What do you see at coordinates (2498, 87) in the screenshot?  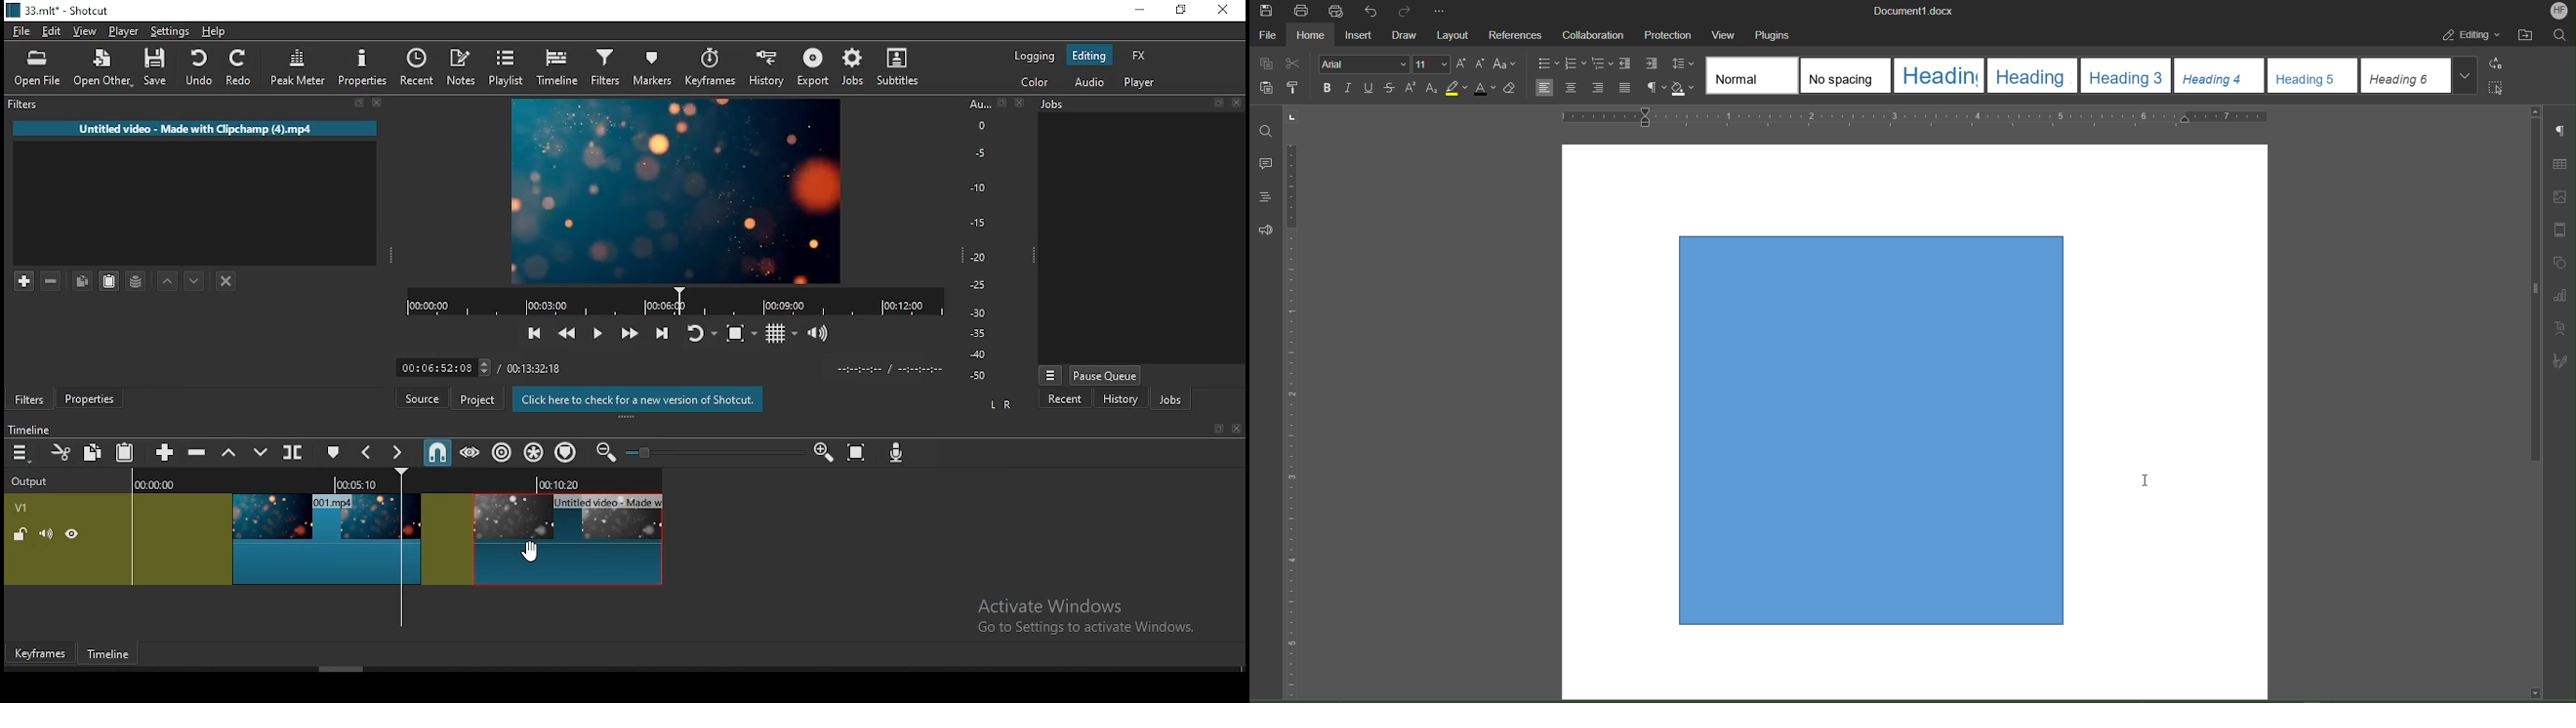 I see `Select All` at bounding box center [2498, 87].